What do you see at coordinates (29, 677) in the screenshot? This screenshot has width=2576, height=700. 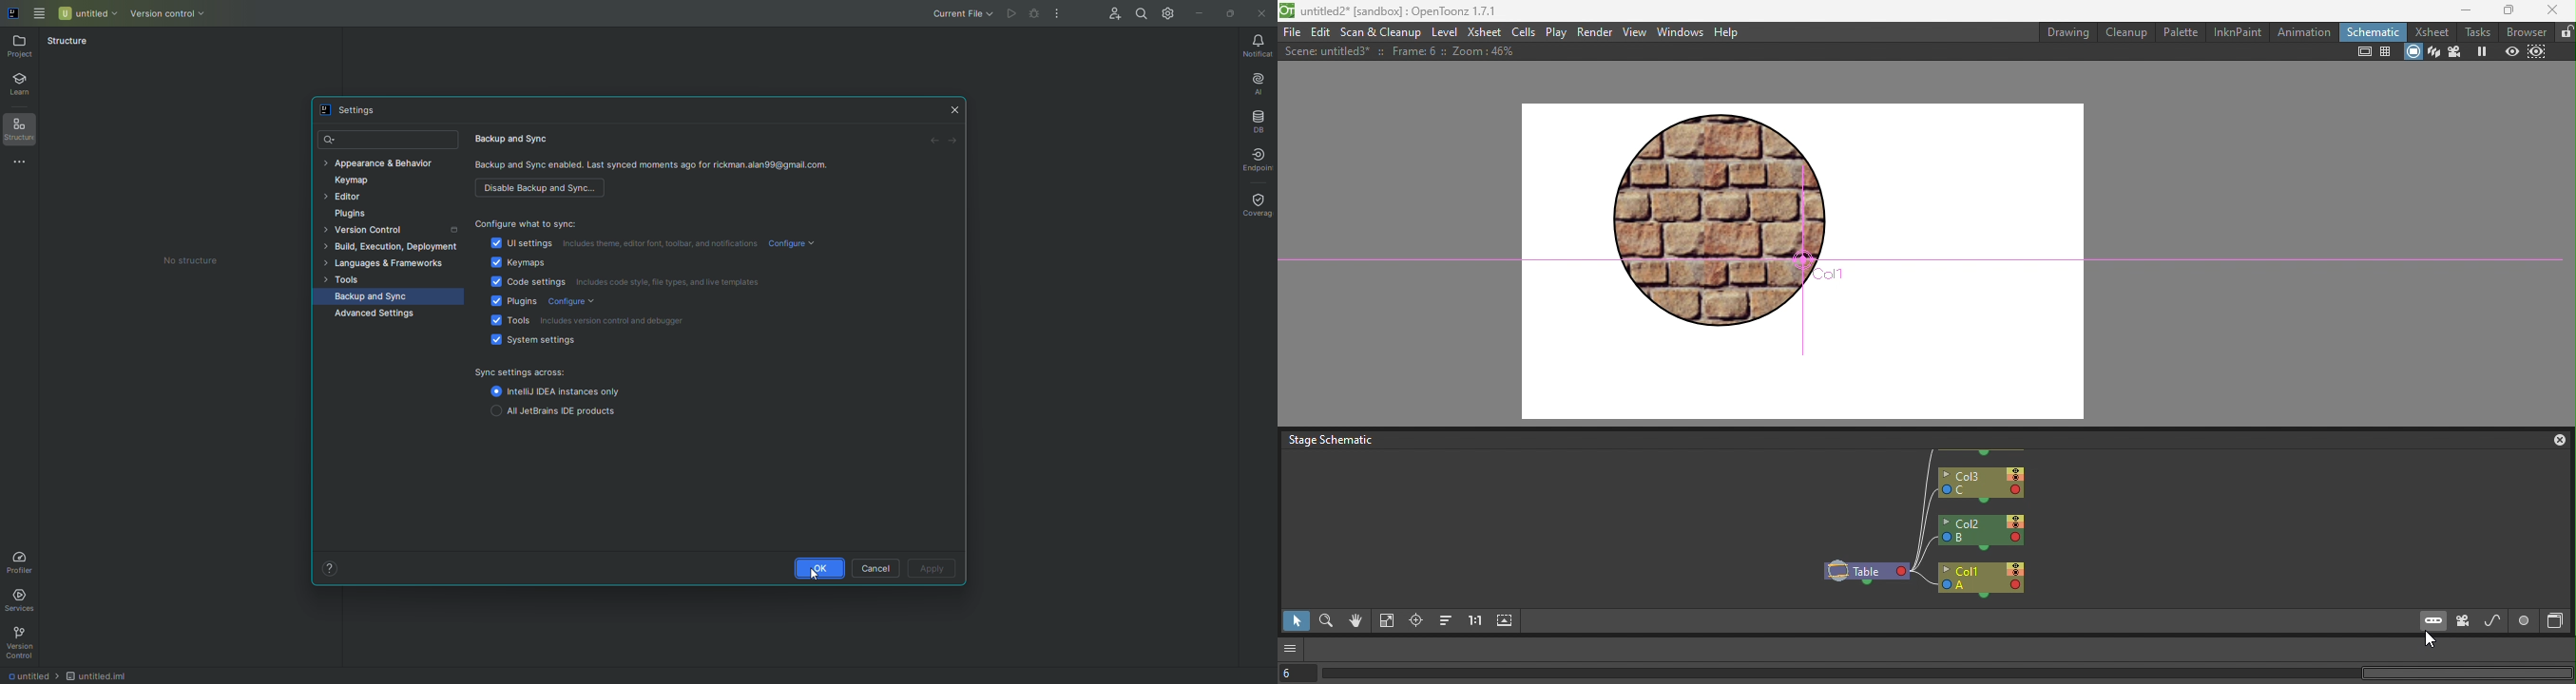 I see `Filename` at bounding box center [29, 677].